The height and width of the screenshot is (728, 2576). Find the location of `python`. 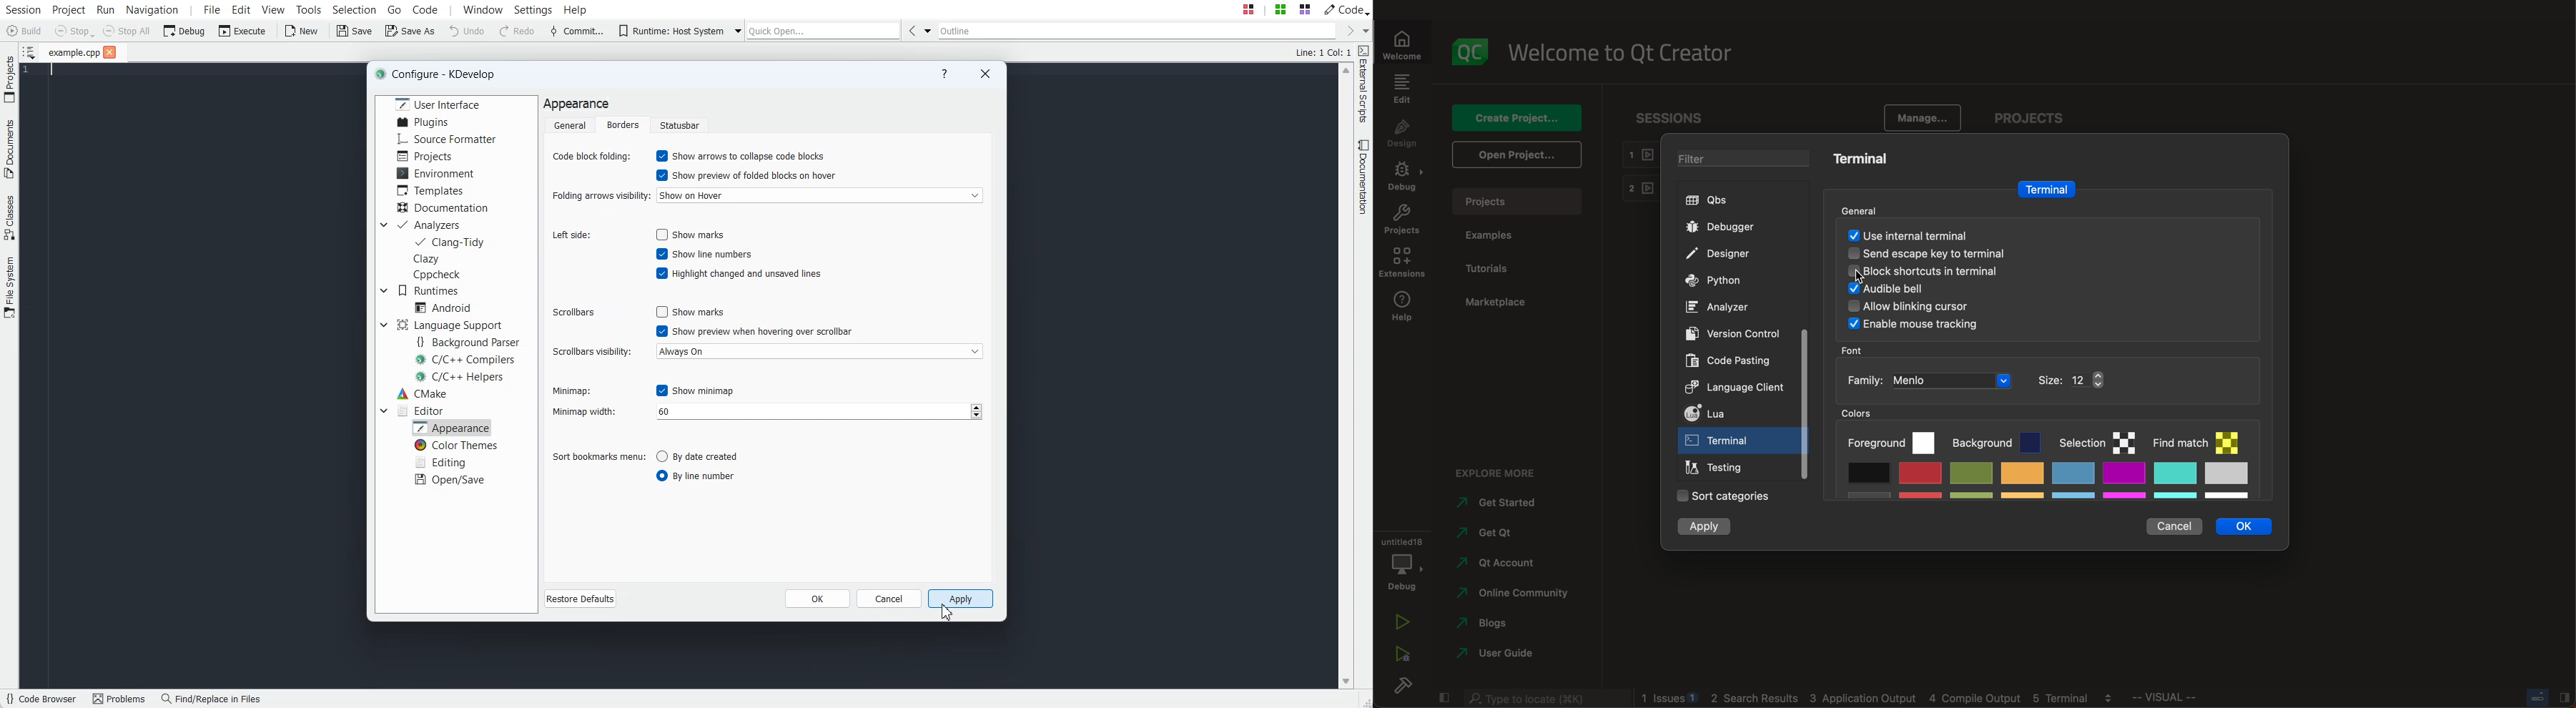

python is located at coordinates (1720, 281).